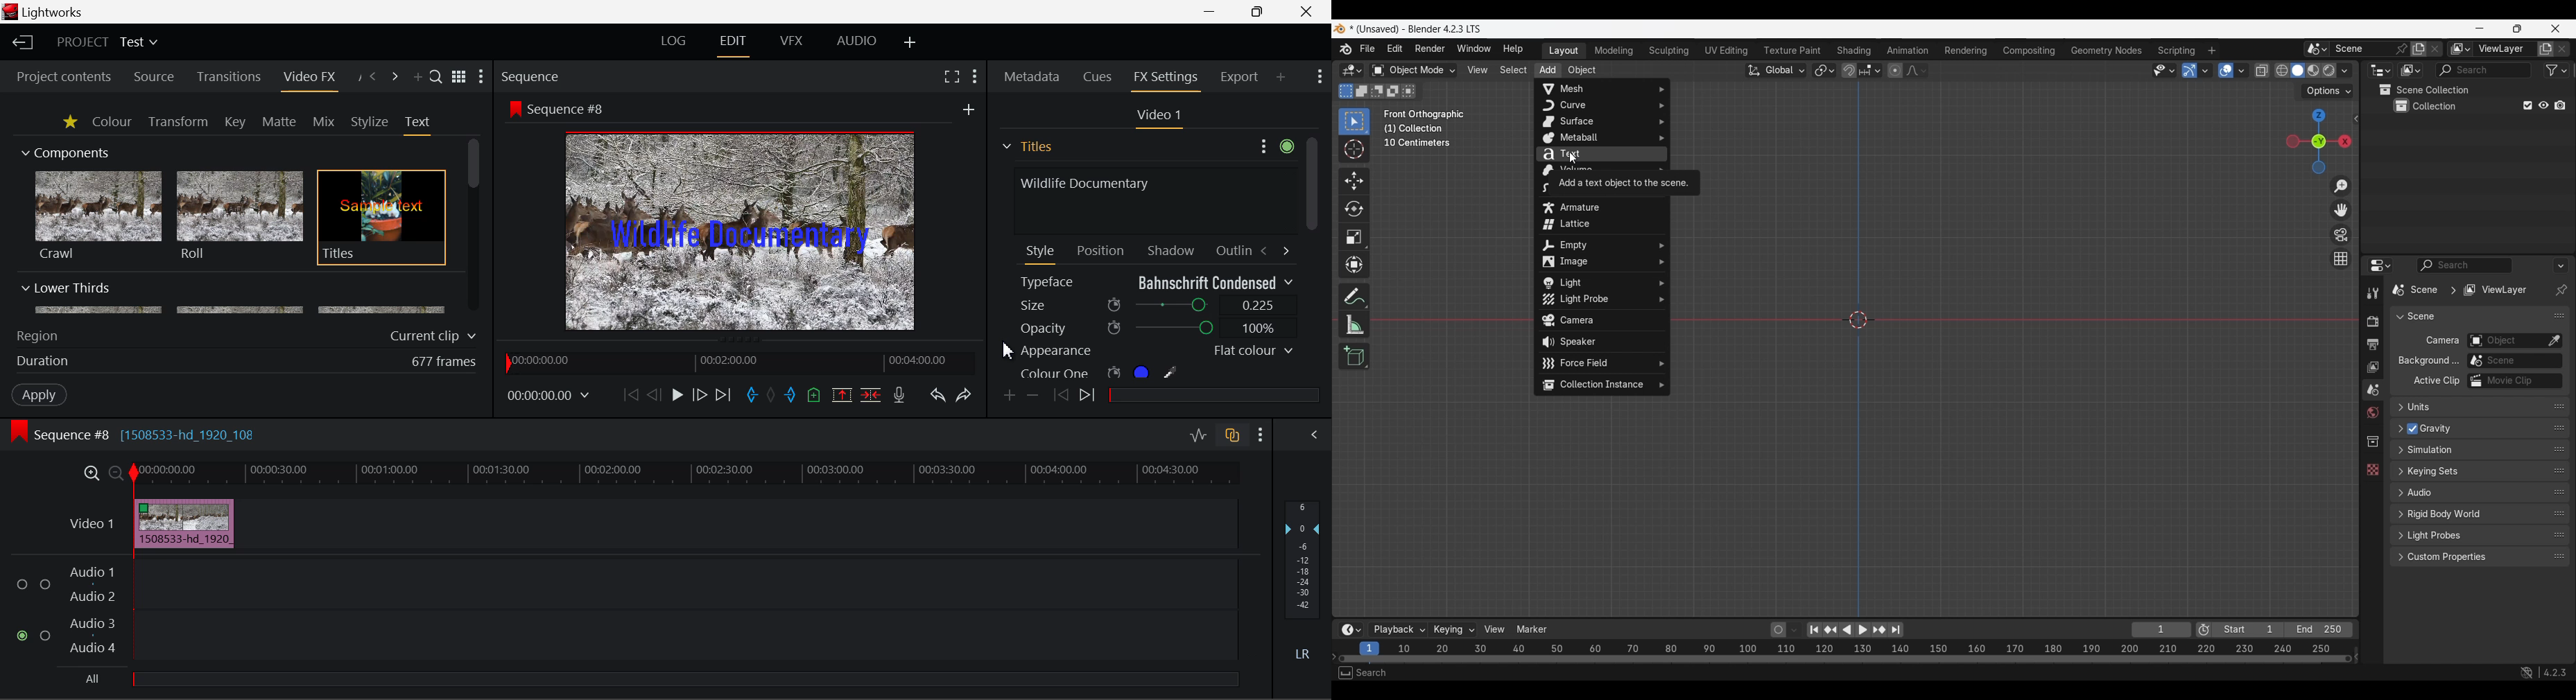 The width and height of the screenshot is (2576, 700). I want to click on Output, so click(2372, 345).